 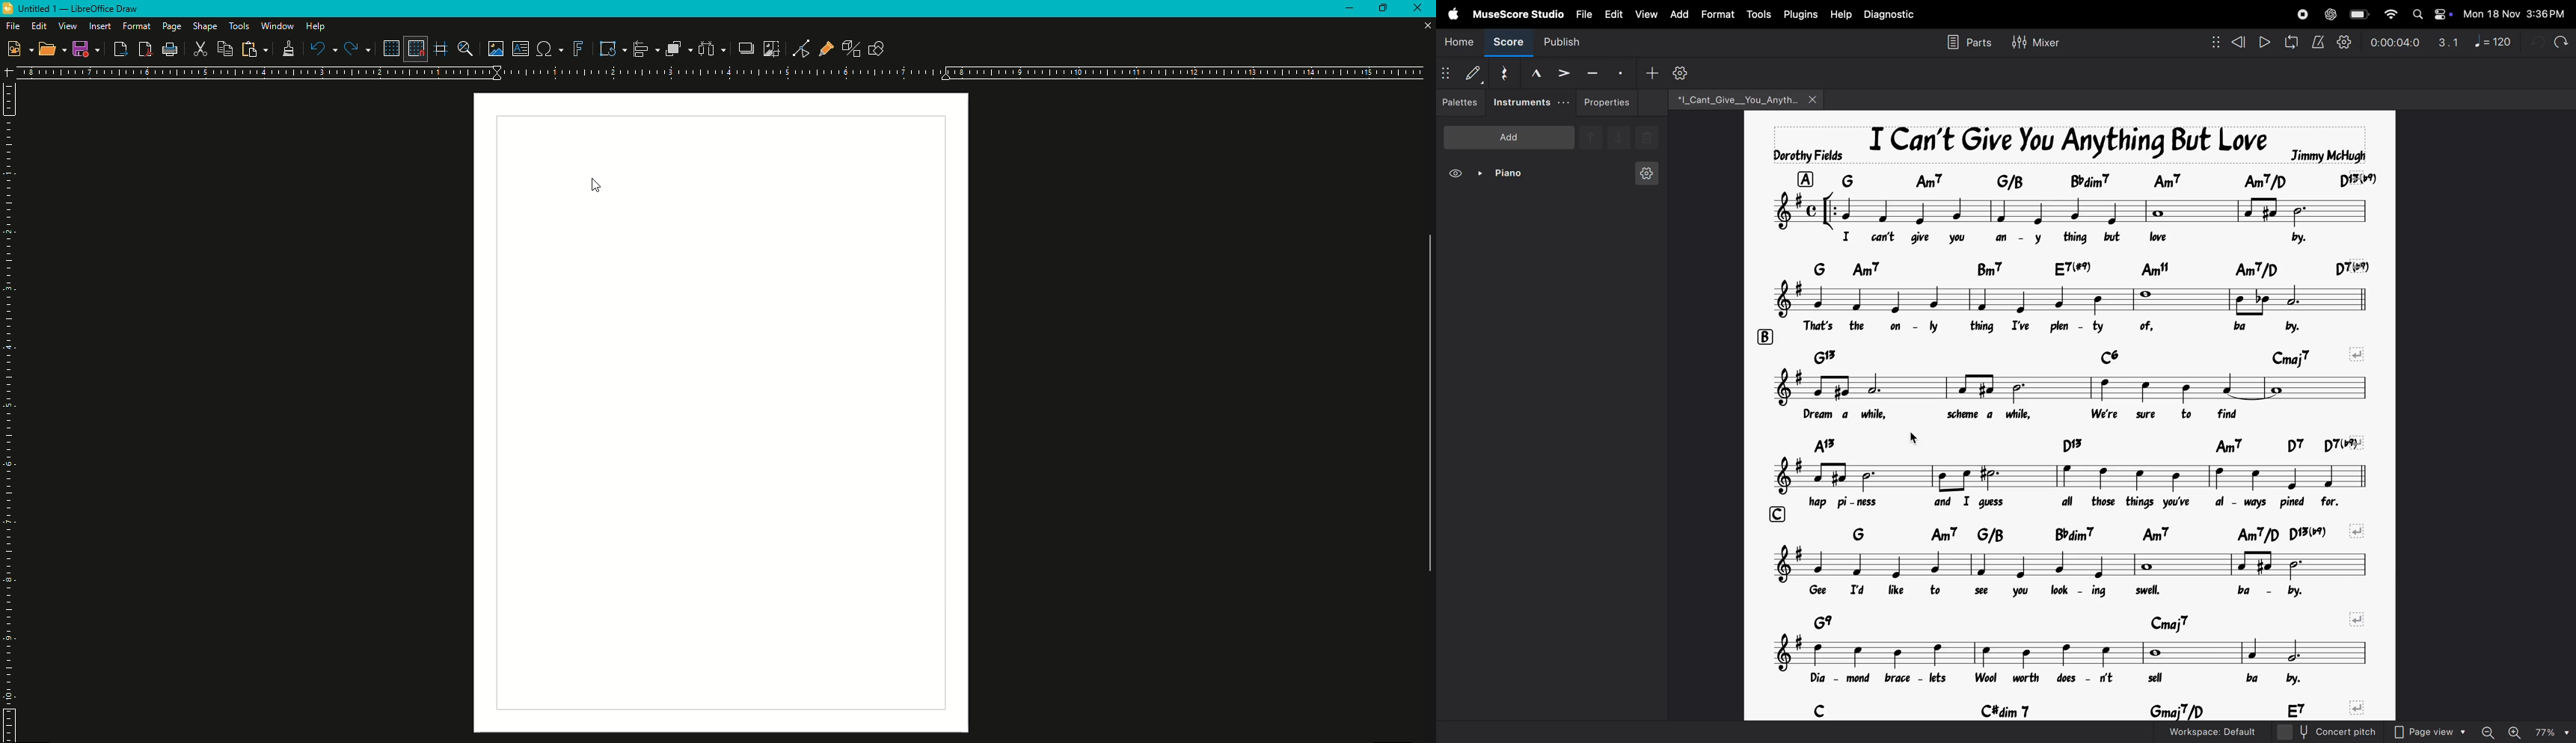 What do you see at coordinates (644, 49) in the screenshot?
I see `Align Objects` at bounding box center [644, 49].